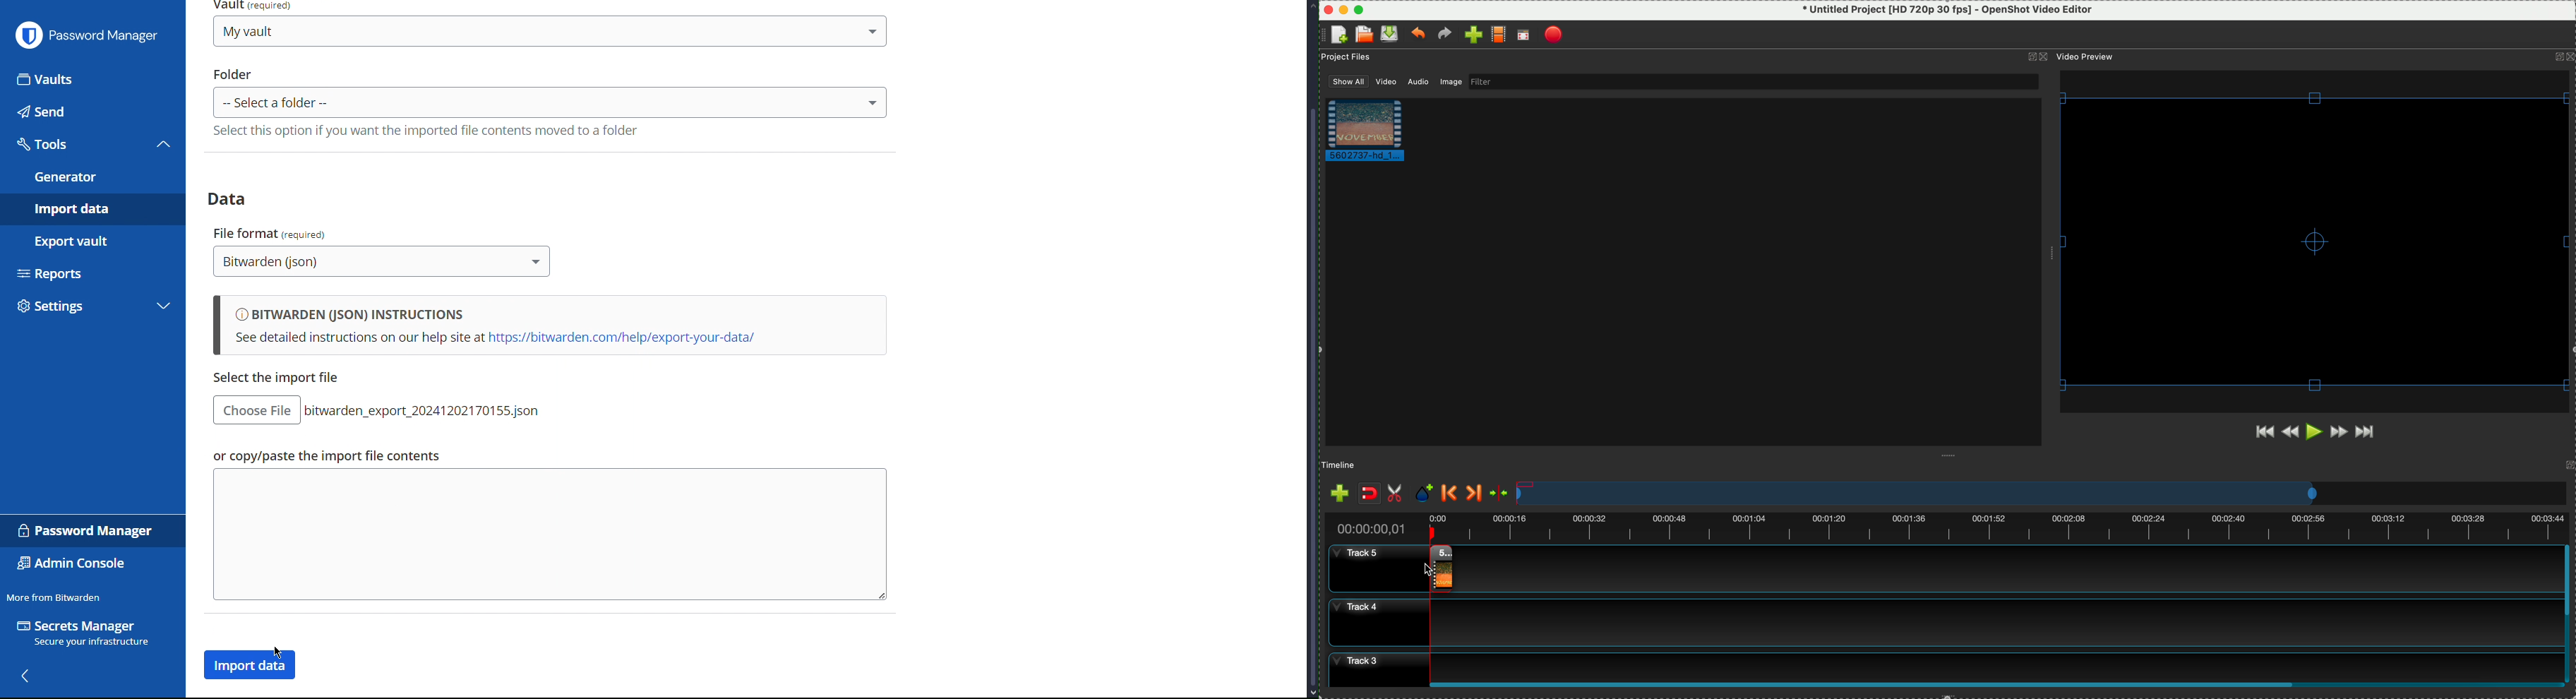  Describe the element at coordinates (1390, 33) in the screenshot. I see `save file` at that location.